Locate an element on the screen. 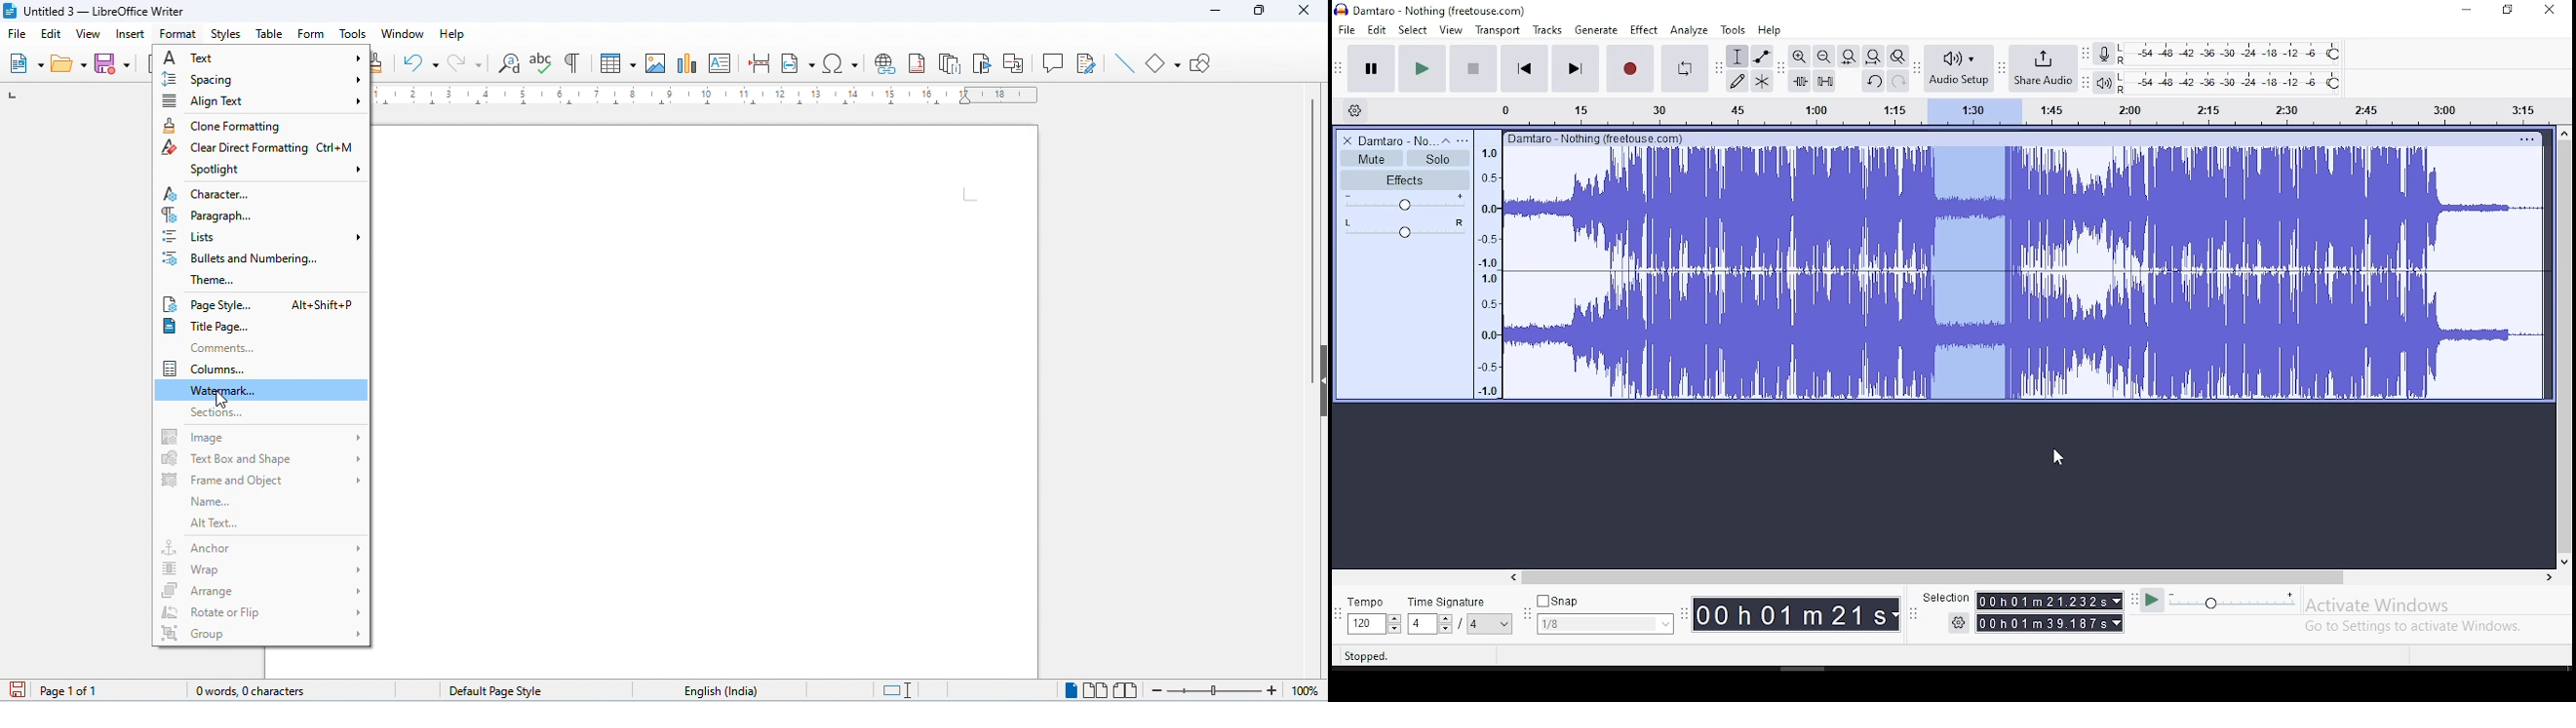 The height and width of the screenshot is (728, 2576). drop down is located at coordinates (1444, 624).